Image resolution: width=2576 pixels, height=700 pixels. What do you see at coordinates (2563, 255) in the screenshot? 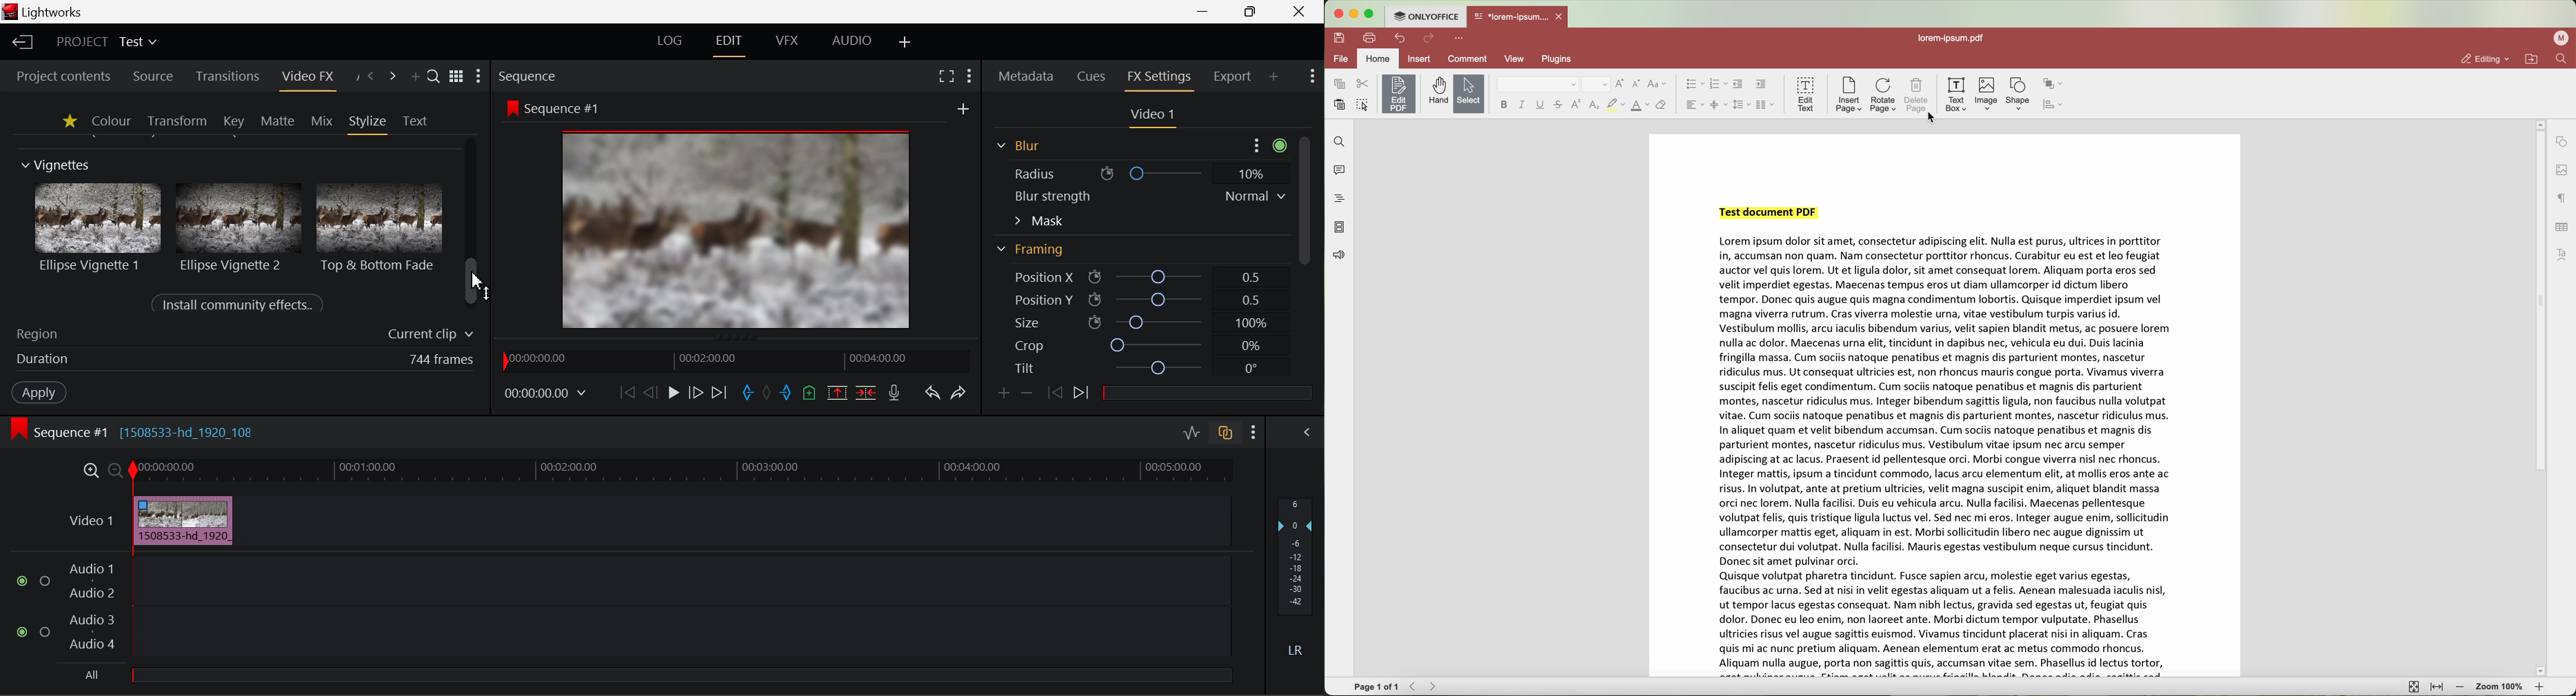
I see `text art settings` at bounding box center [2563, 255].